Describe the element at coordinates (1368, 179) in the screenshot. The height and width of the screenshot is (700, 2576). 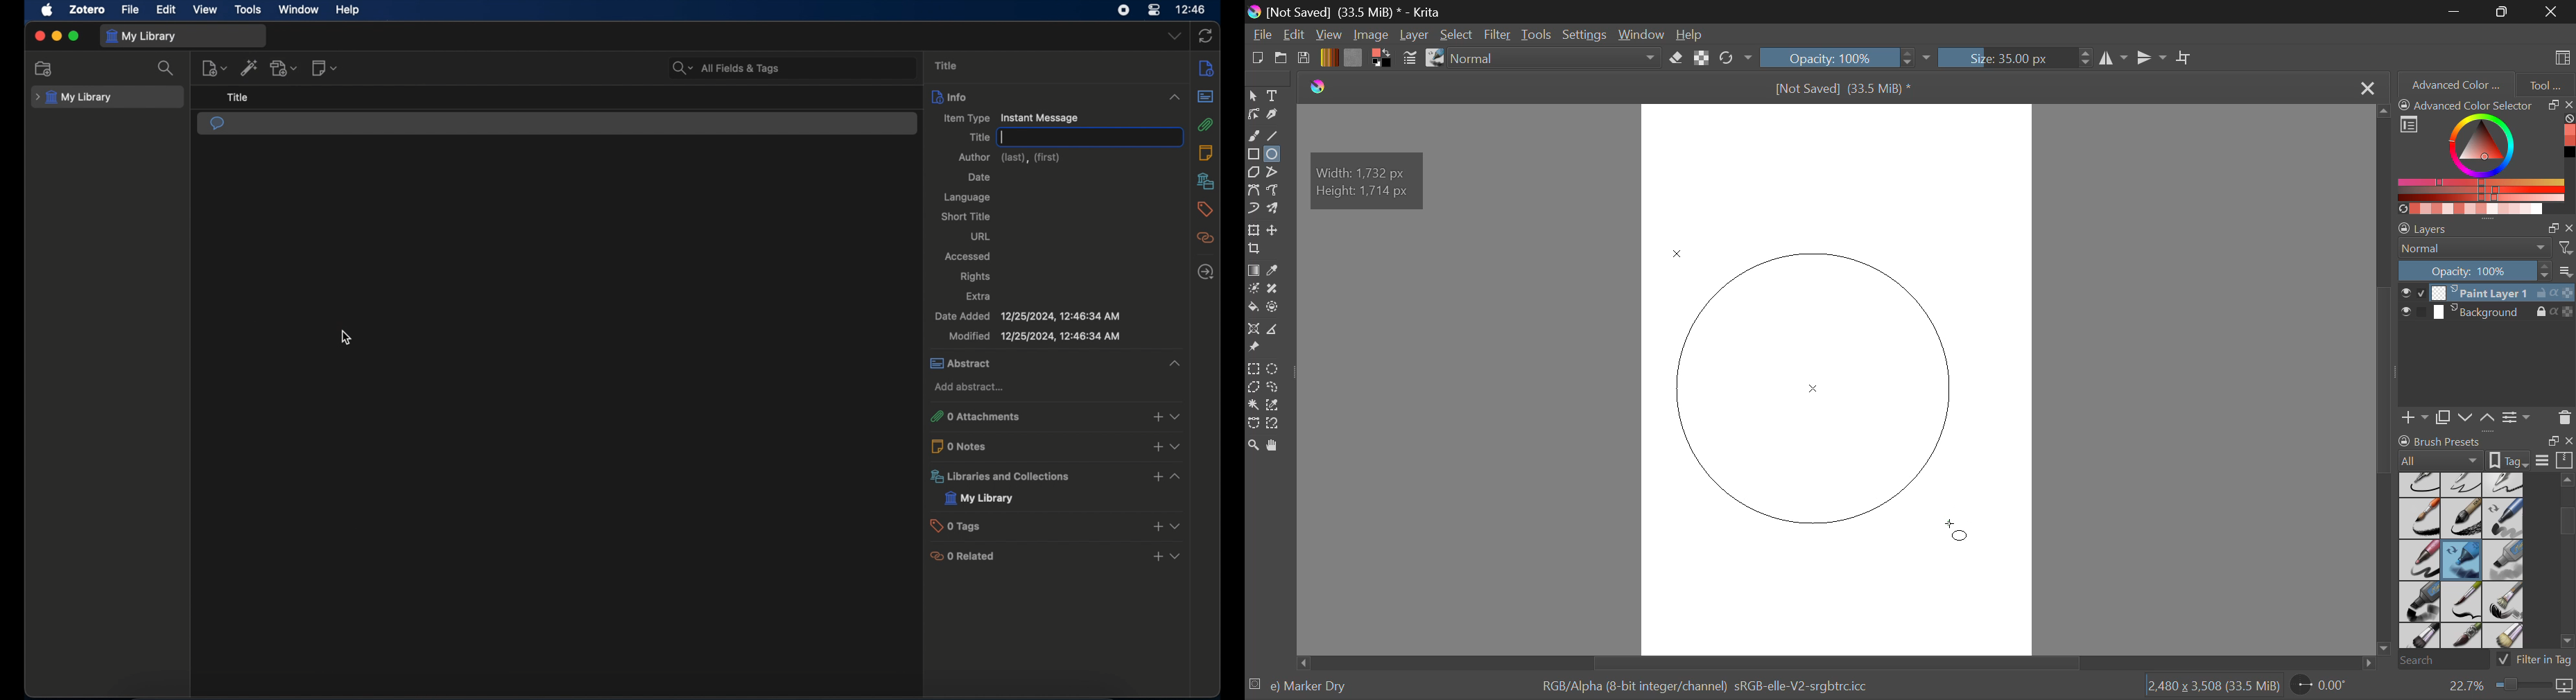
I see `Shape Dimensions` at that location.